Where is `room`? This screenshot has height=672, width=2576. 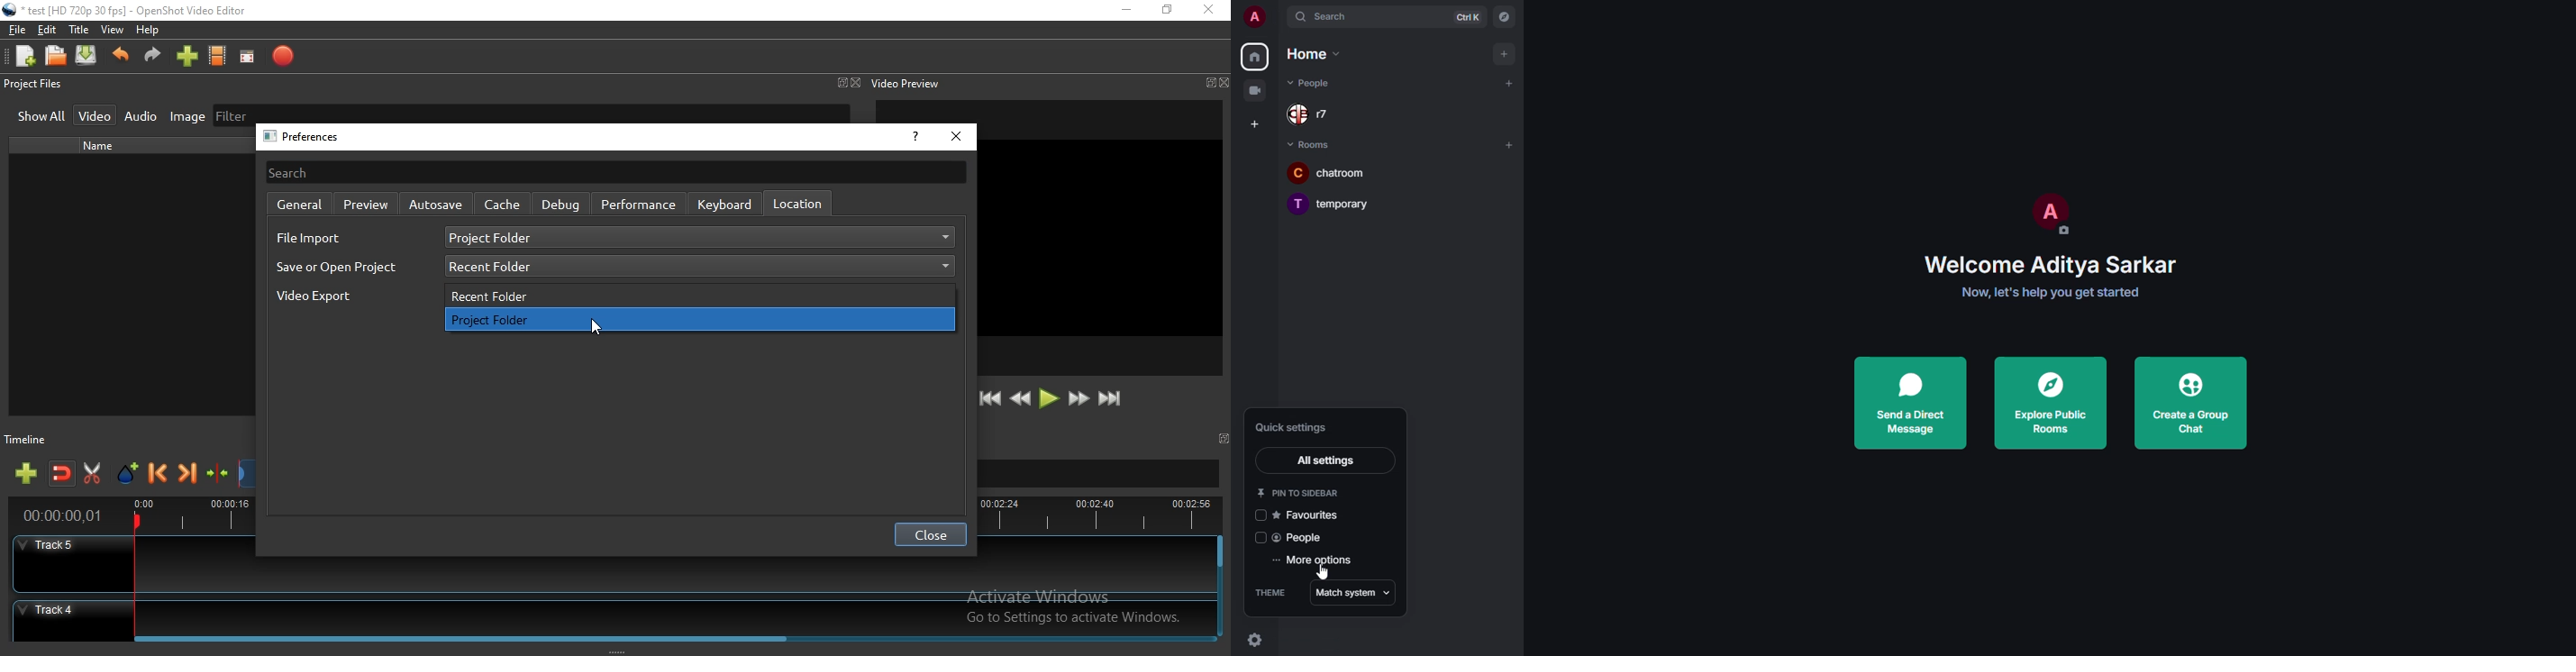 room is located at coordinates (1338, 201).